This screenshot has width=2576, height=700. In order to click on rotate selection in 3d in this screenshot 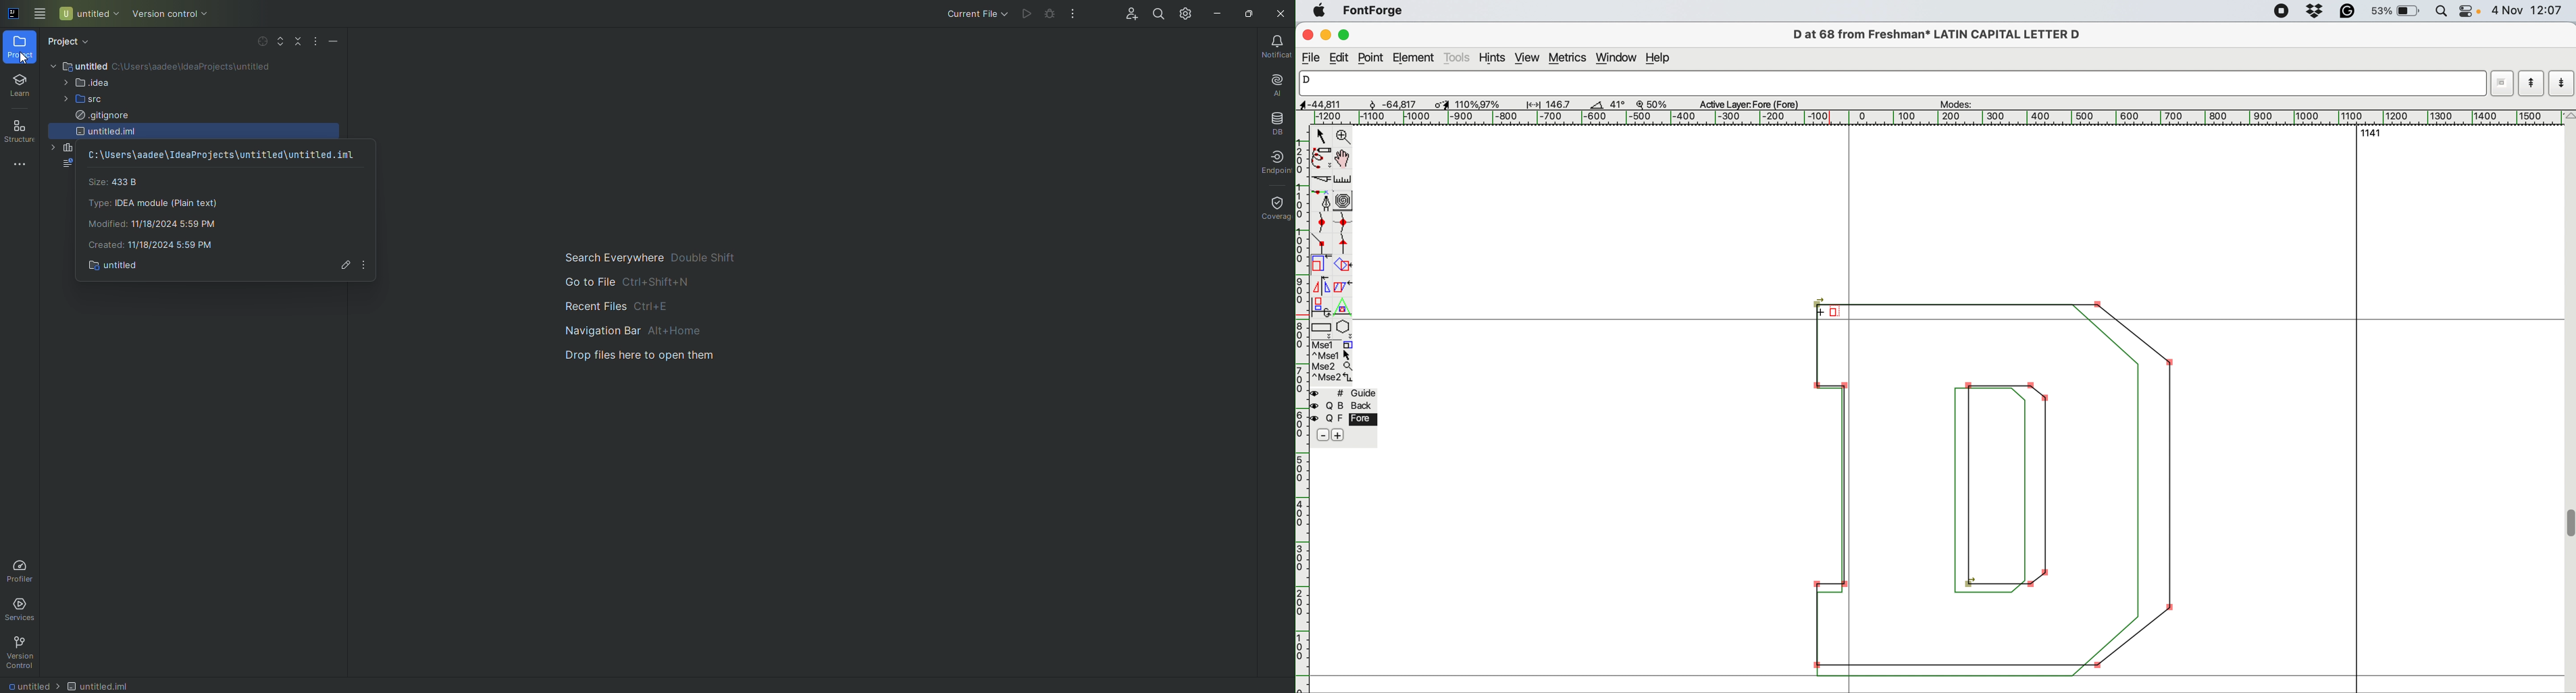, I will do `click(1319, 307)`.